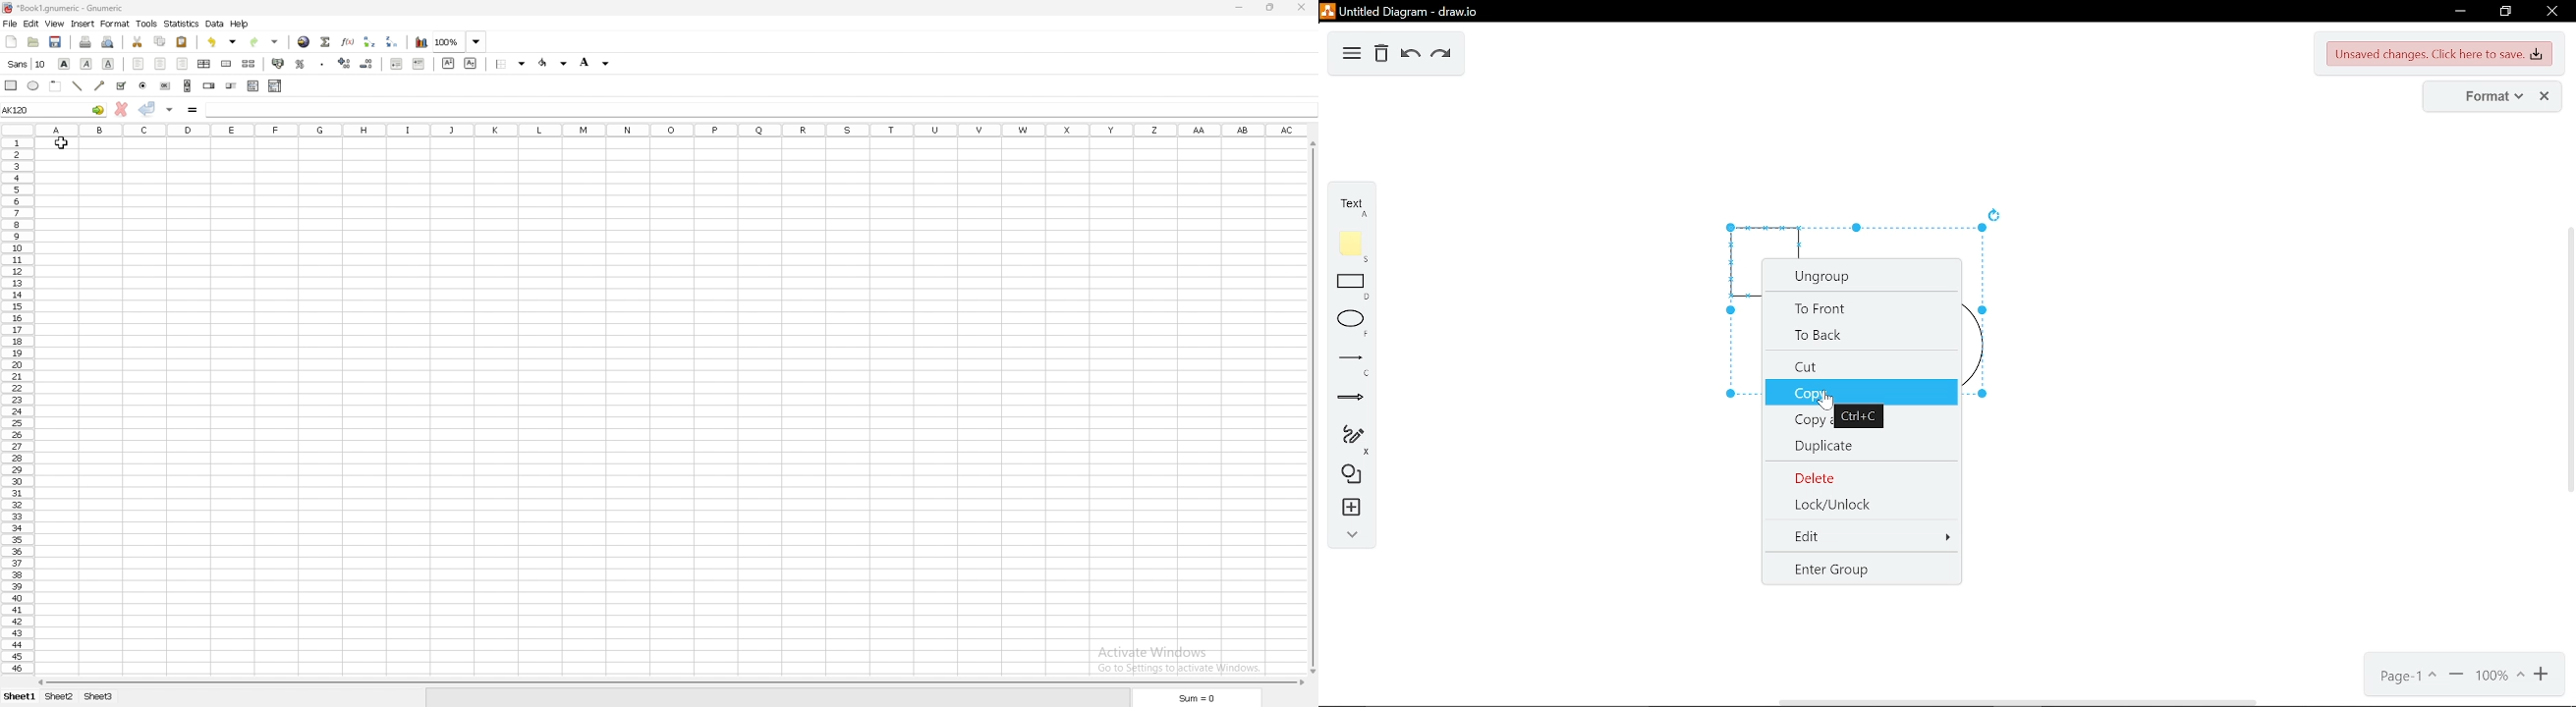 This screenshot has height=728, width=2576. I want to click on superscript, so click(449, 64).